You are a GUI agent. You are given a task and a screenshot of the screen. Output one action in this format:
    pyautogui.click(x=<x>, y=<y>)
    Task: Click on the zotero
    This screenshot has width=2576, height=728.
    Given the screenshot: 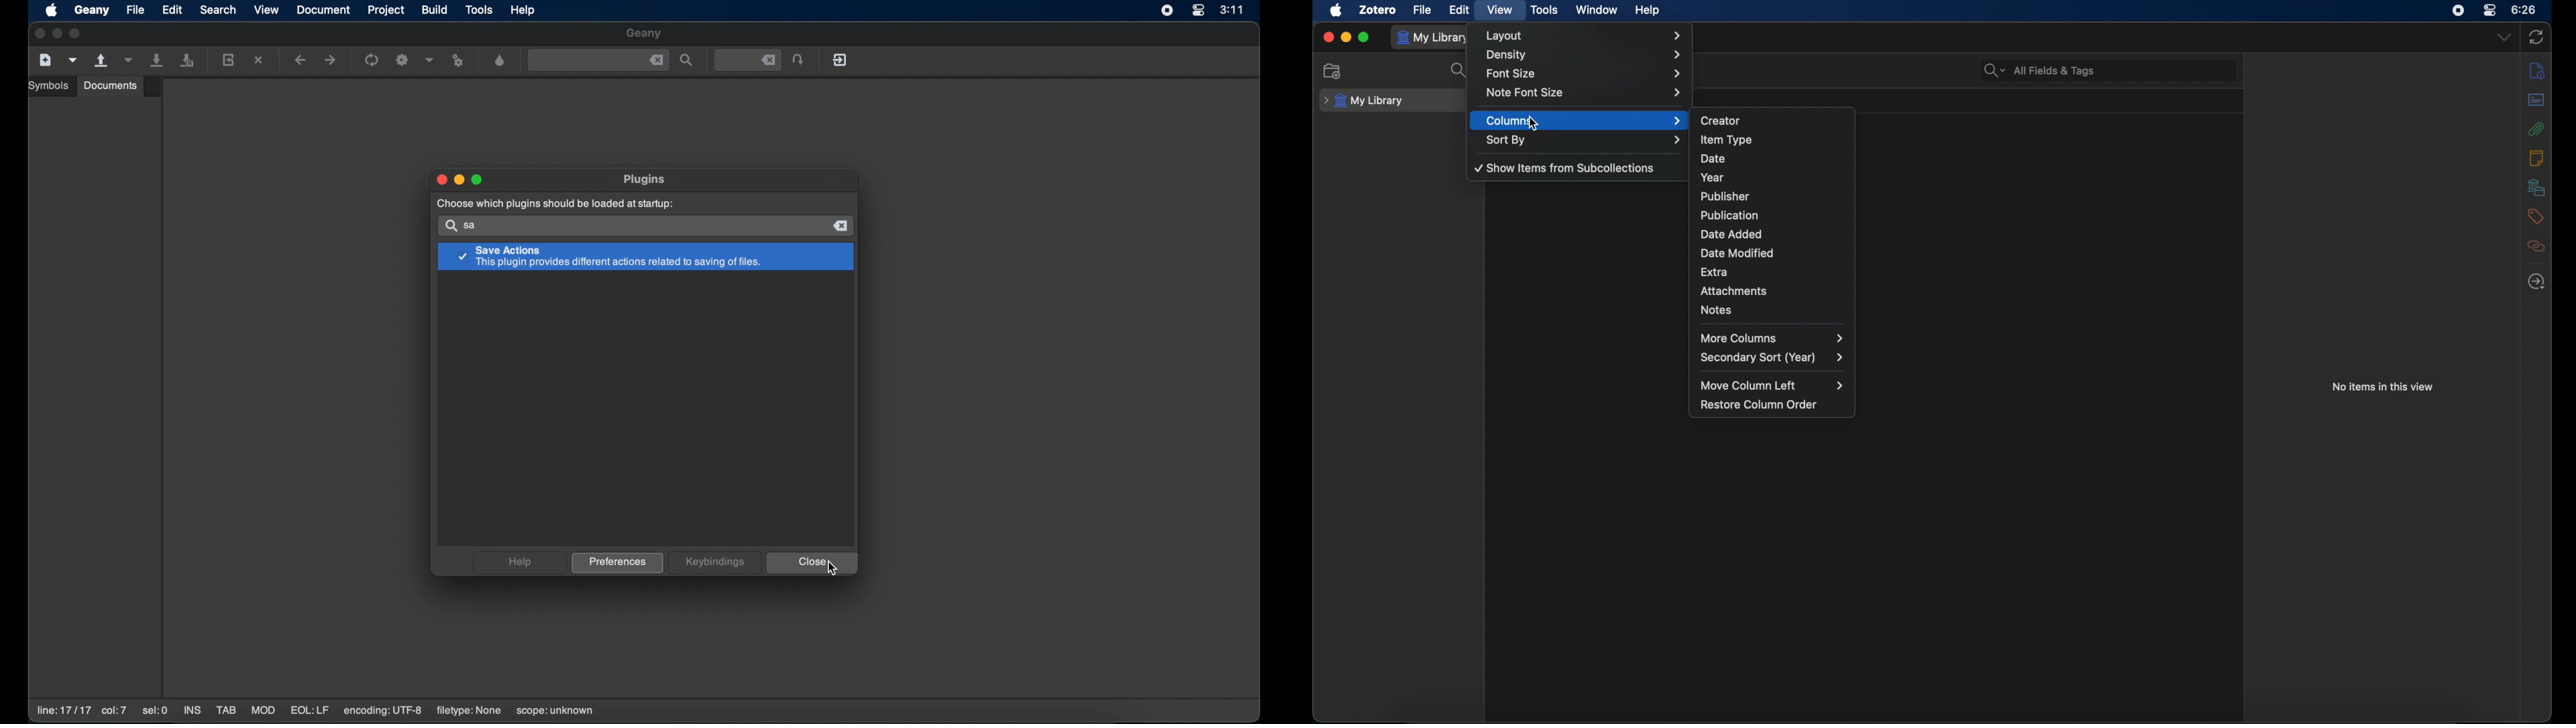 What is the action you would take?
    pyautogui.click(x=1378, y=9)
    